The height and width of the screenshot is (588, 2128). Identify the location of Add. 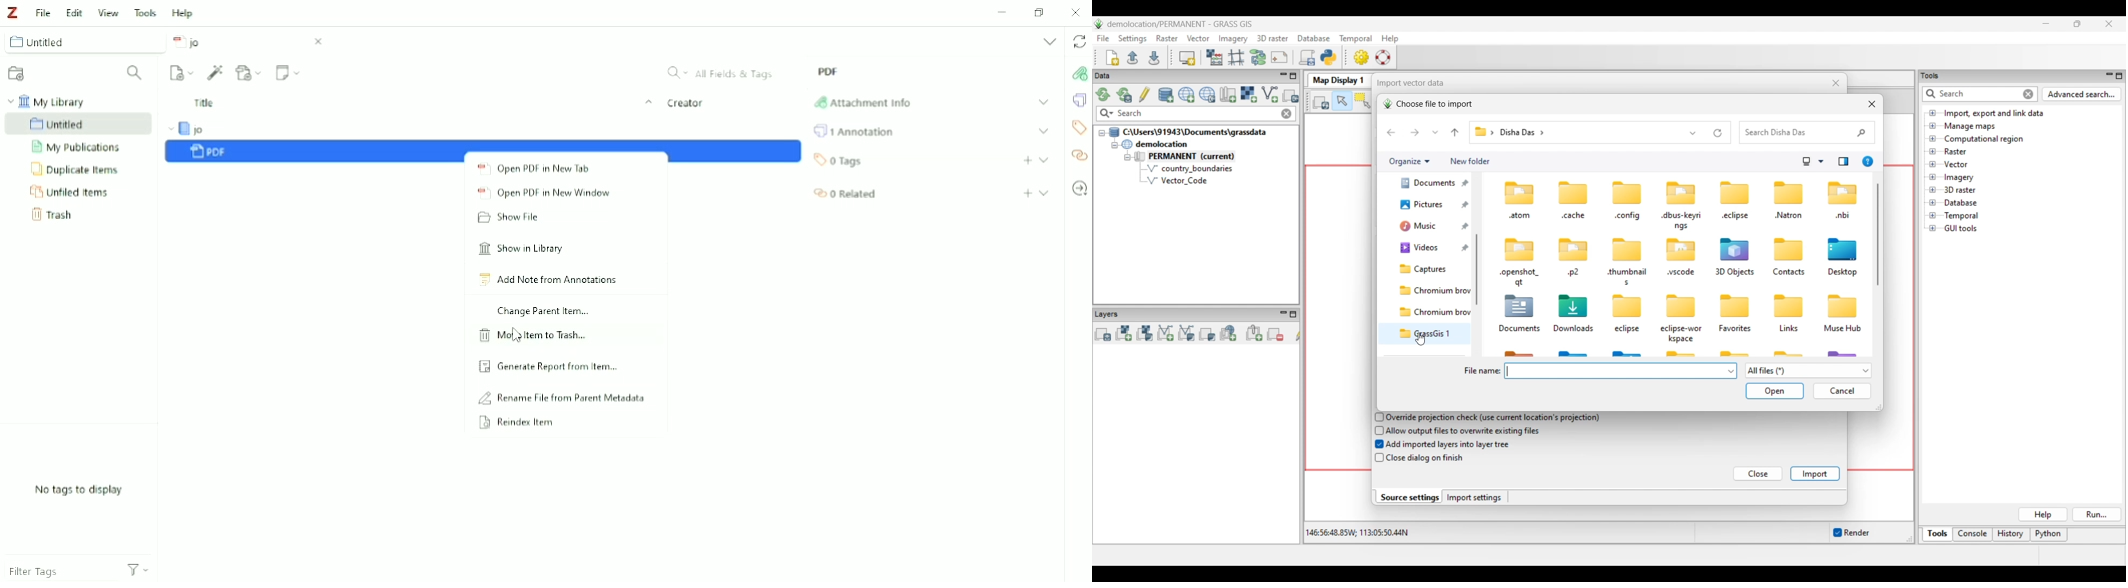
(1027, 160).